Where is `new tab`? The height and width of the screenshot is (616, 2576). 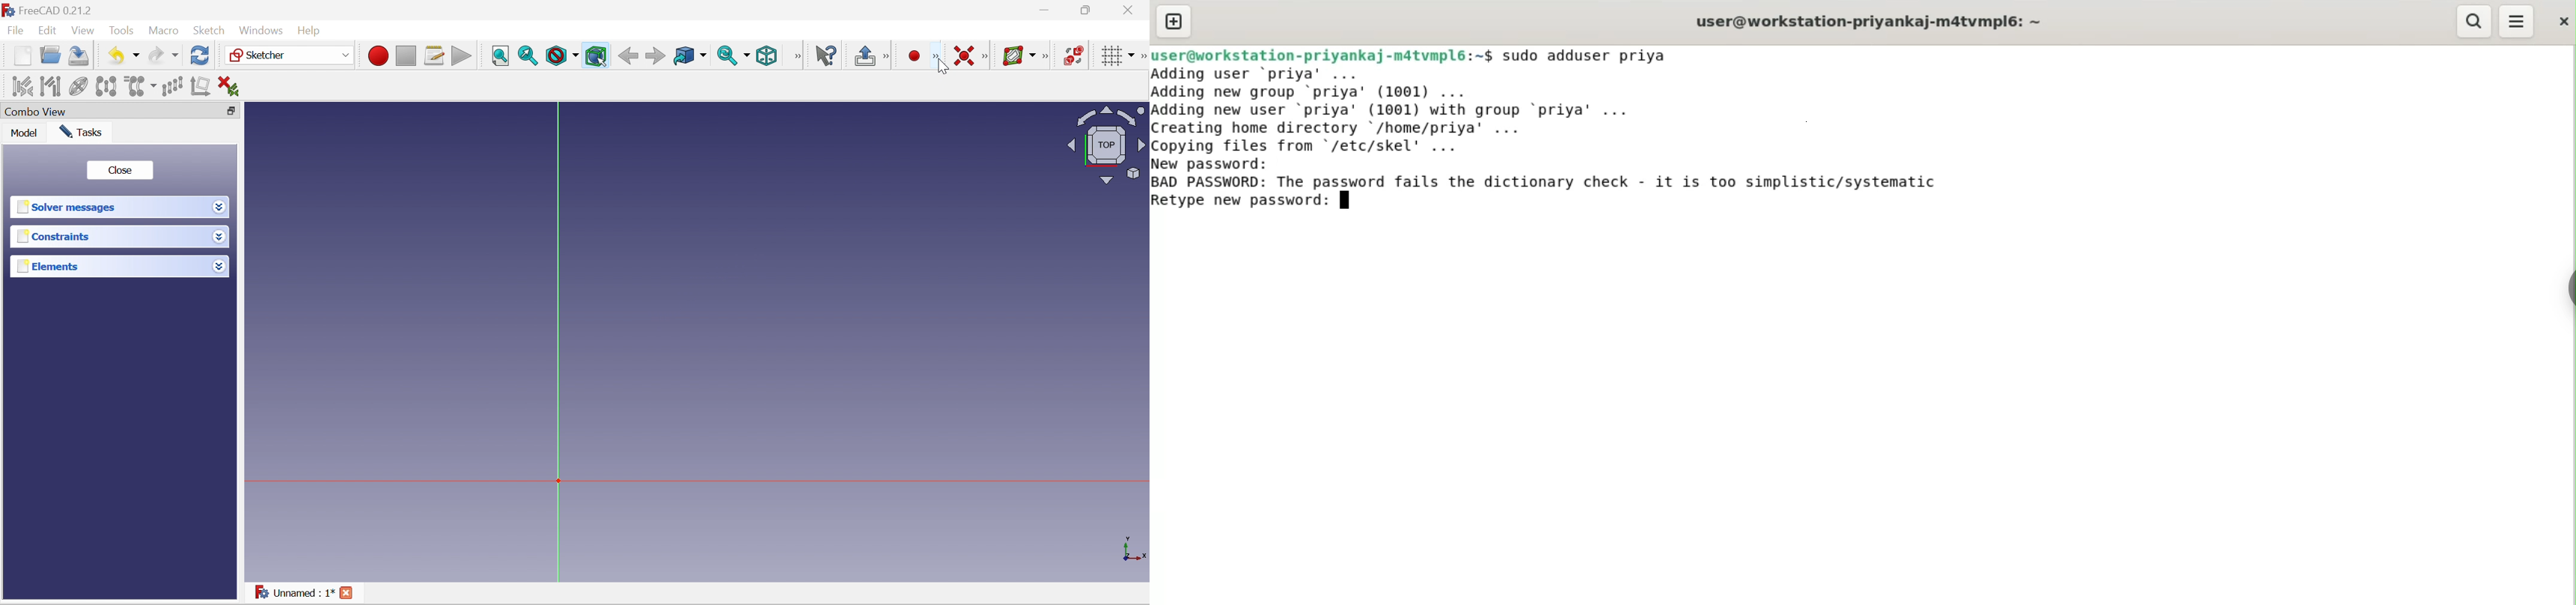
new tab is located at coordinates (1173, 21).